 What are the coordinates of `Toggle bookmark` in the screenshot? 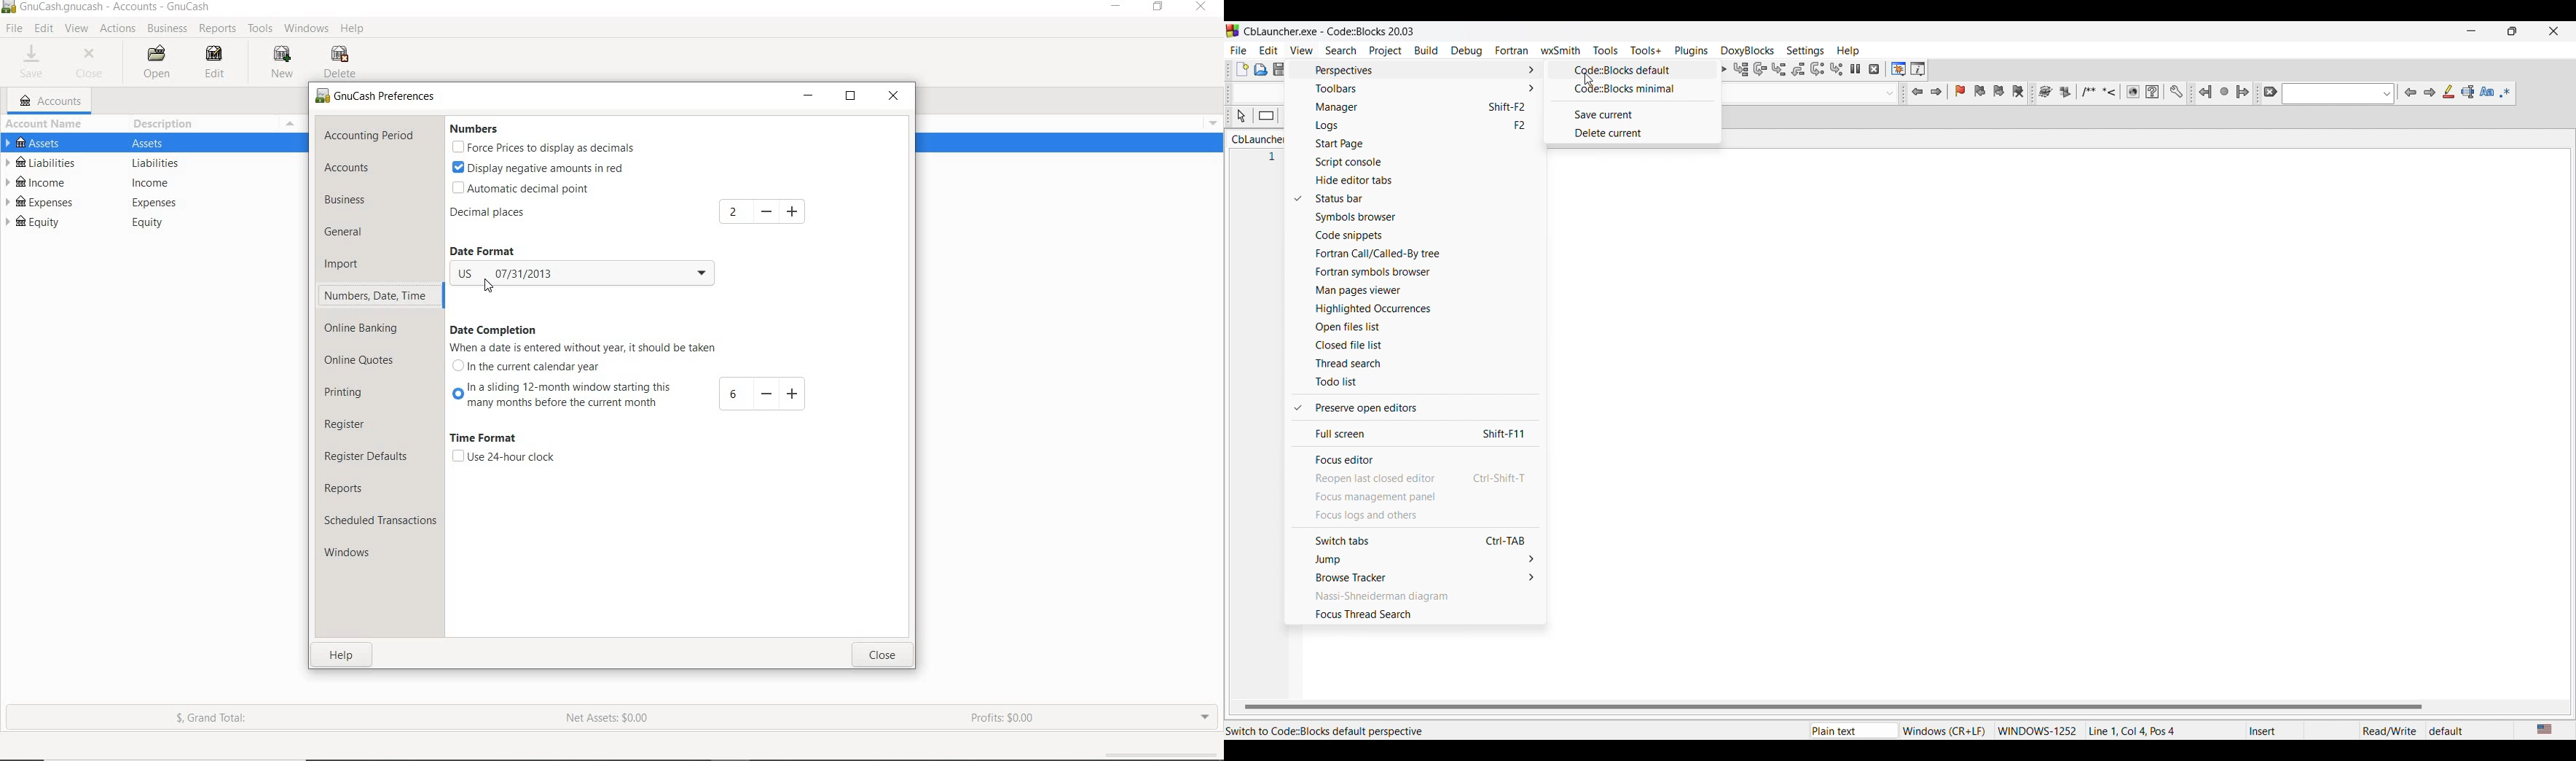 It's located at (1960, 91).